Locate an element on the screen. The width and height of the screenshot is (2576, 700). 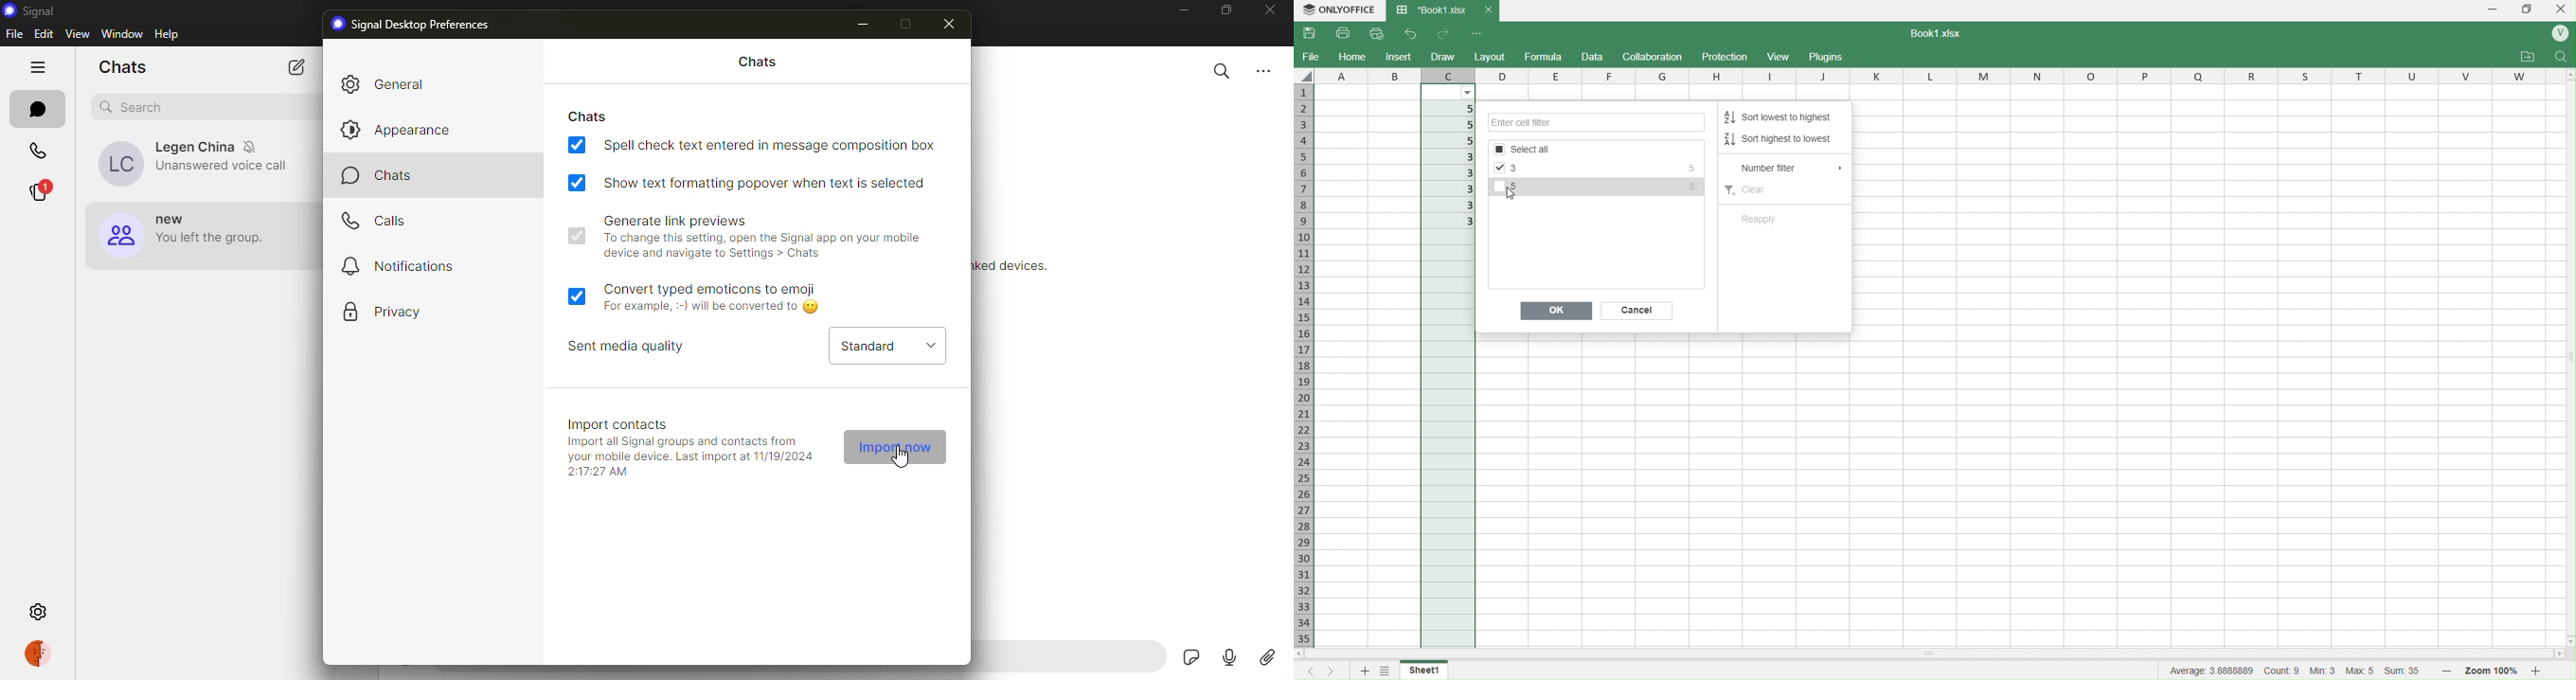
select is located at coordinates (932, 345).